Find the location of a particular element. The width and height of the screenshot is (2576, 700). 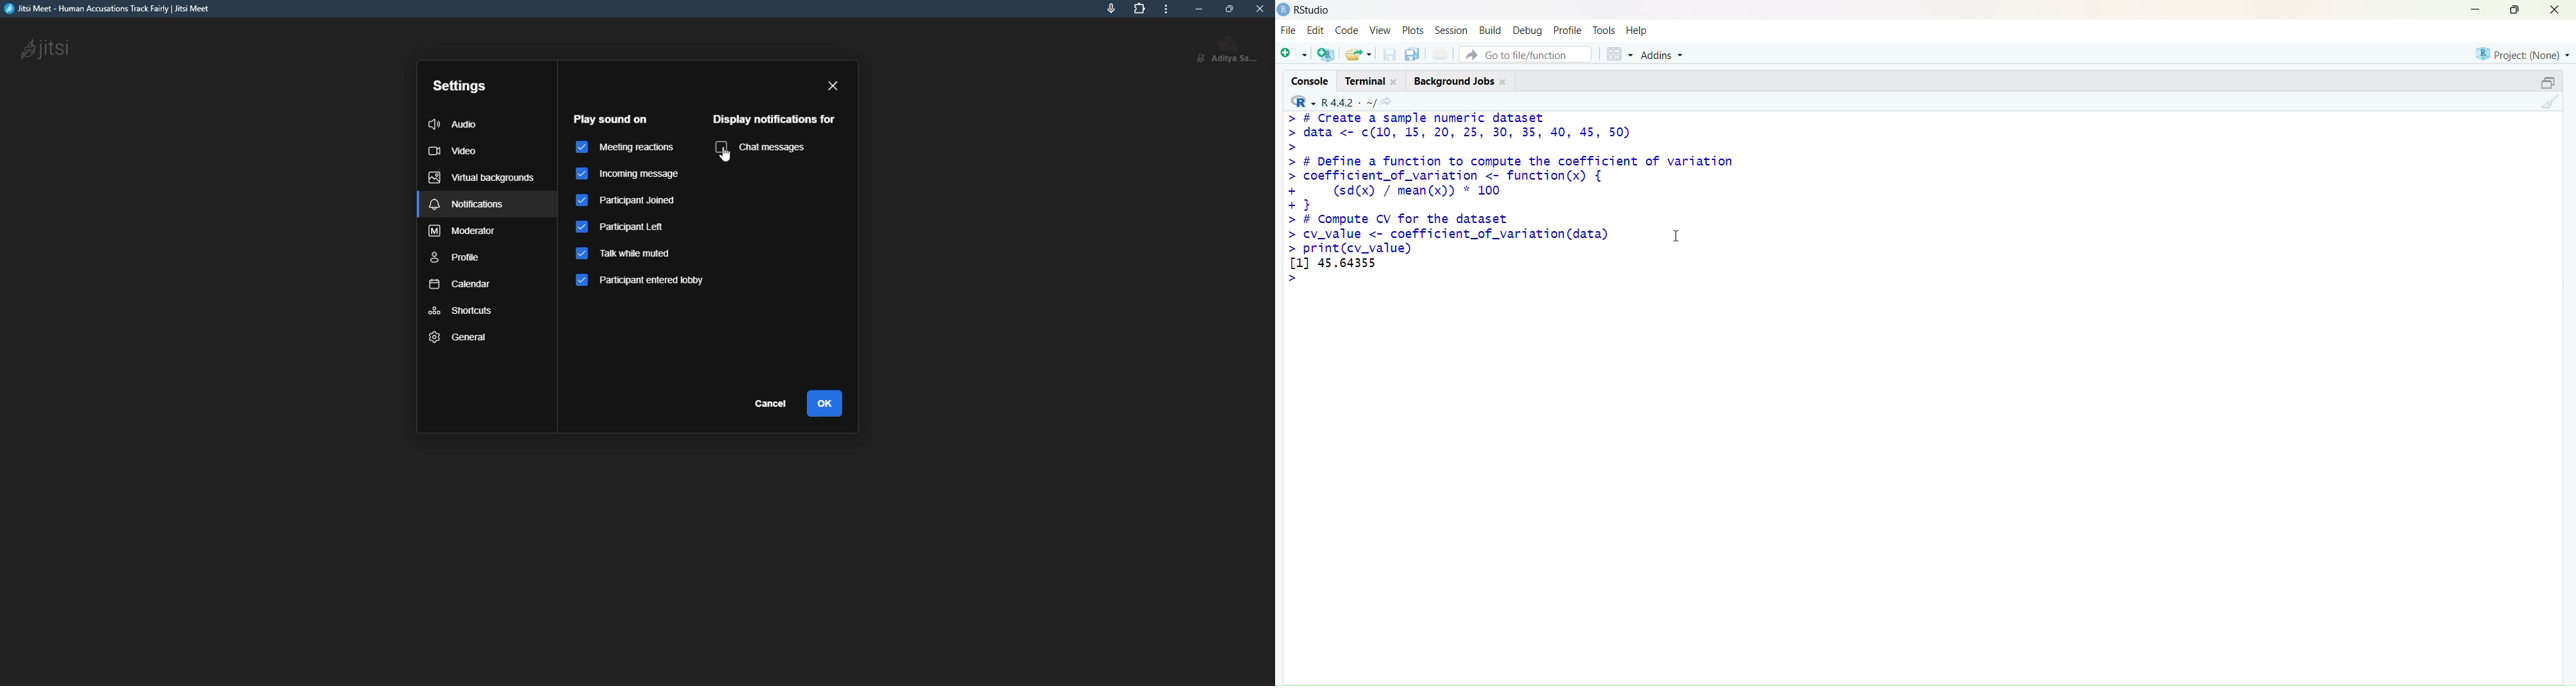

Background jobs is located at coordinates (1453, 83).